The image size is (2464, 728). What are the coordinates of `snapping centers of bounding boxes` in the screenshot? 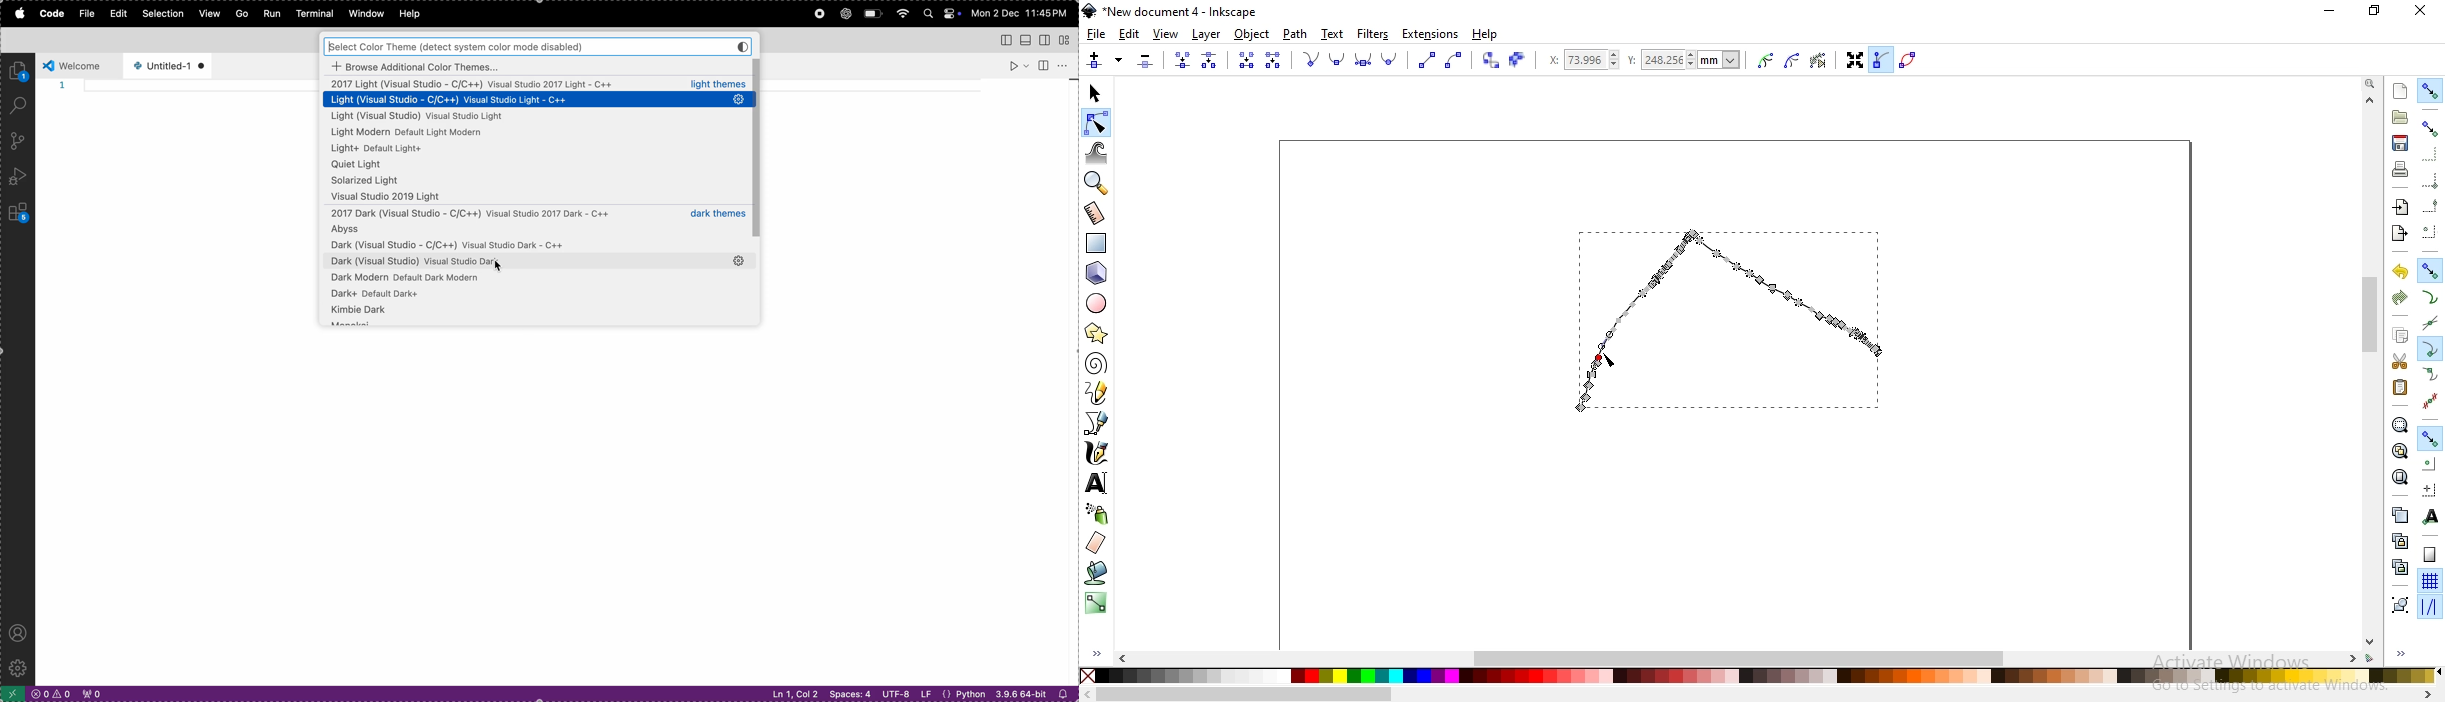 It's located at (2430, 231).